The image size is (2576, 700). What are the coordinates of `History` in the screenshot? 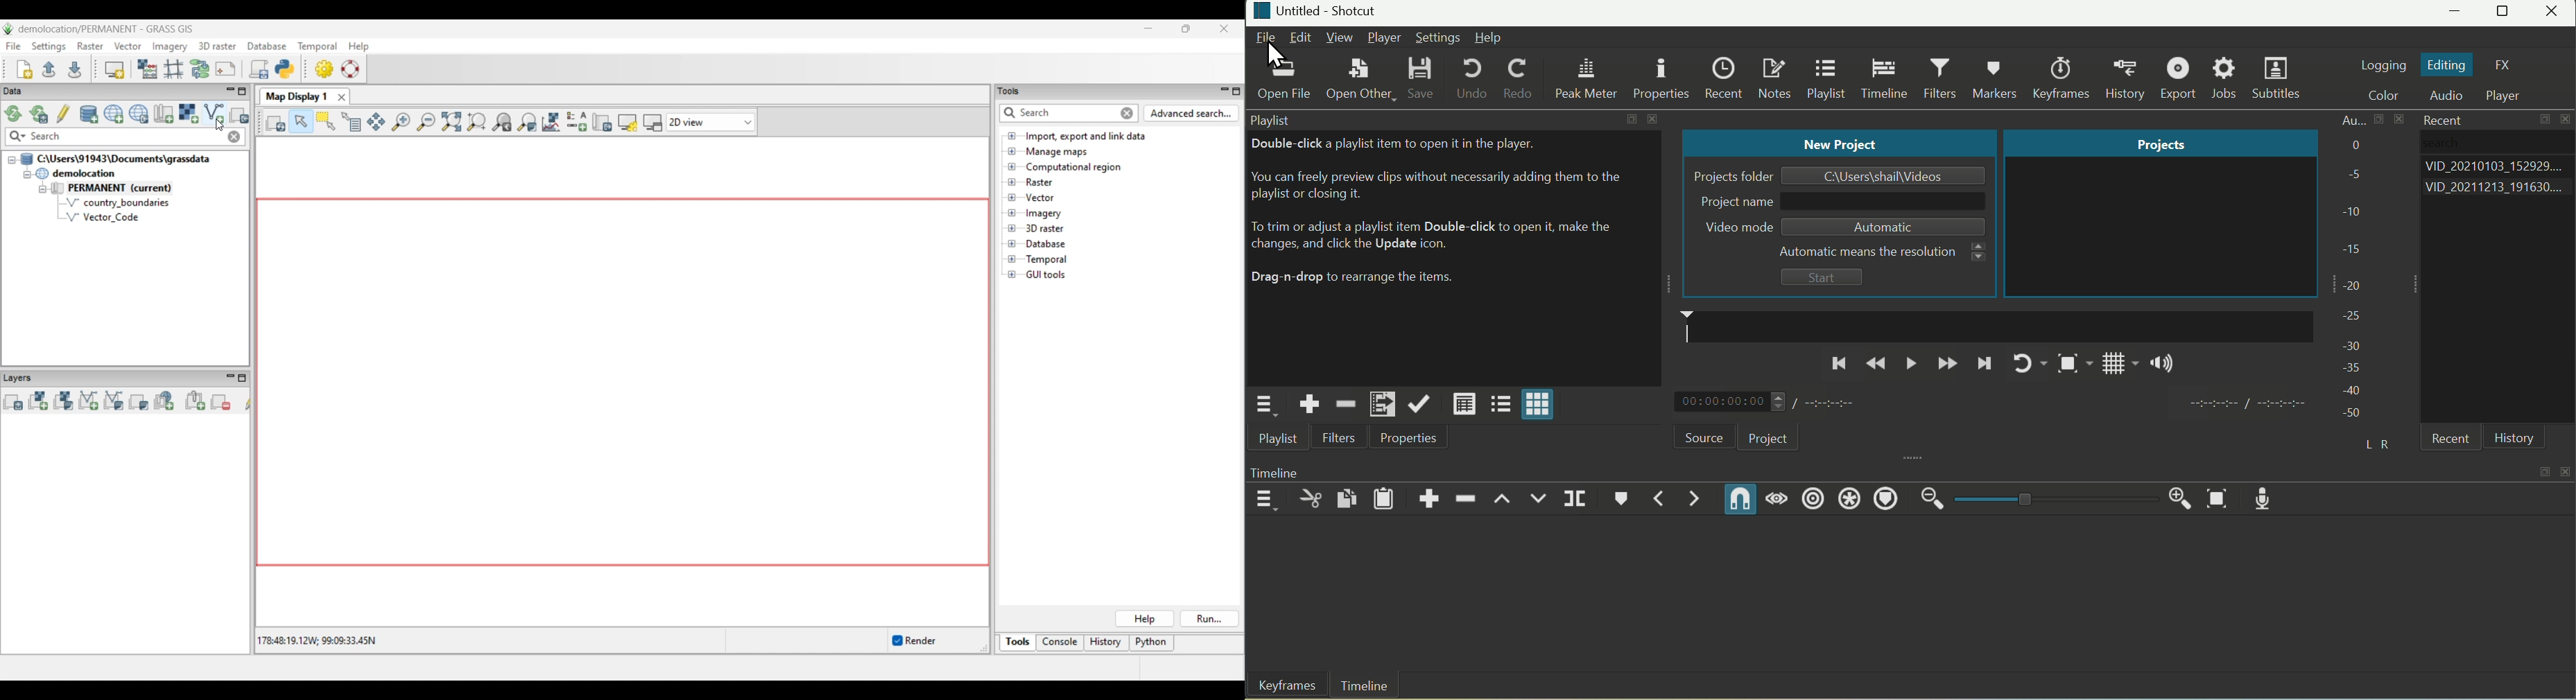 It's located at (2129, 78).